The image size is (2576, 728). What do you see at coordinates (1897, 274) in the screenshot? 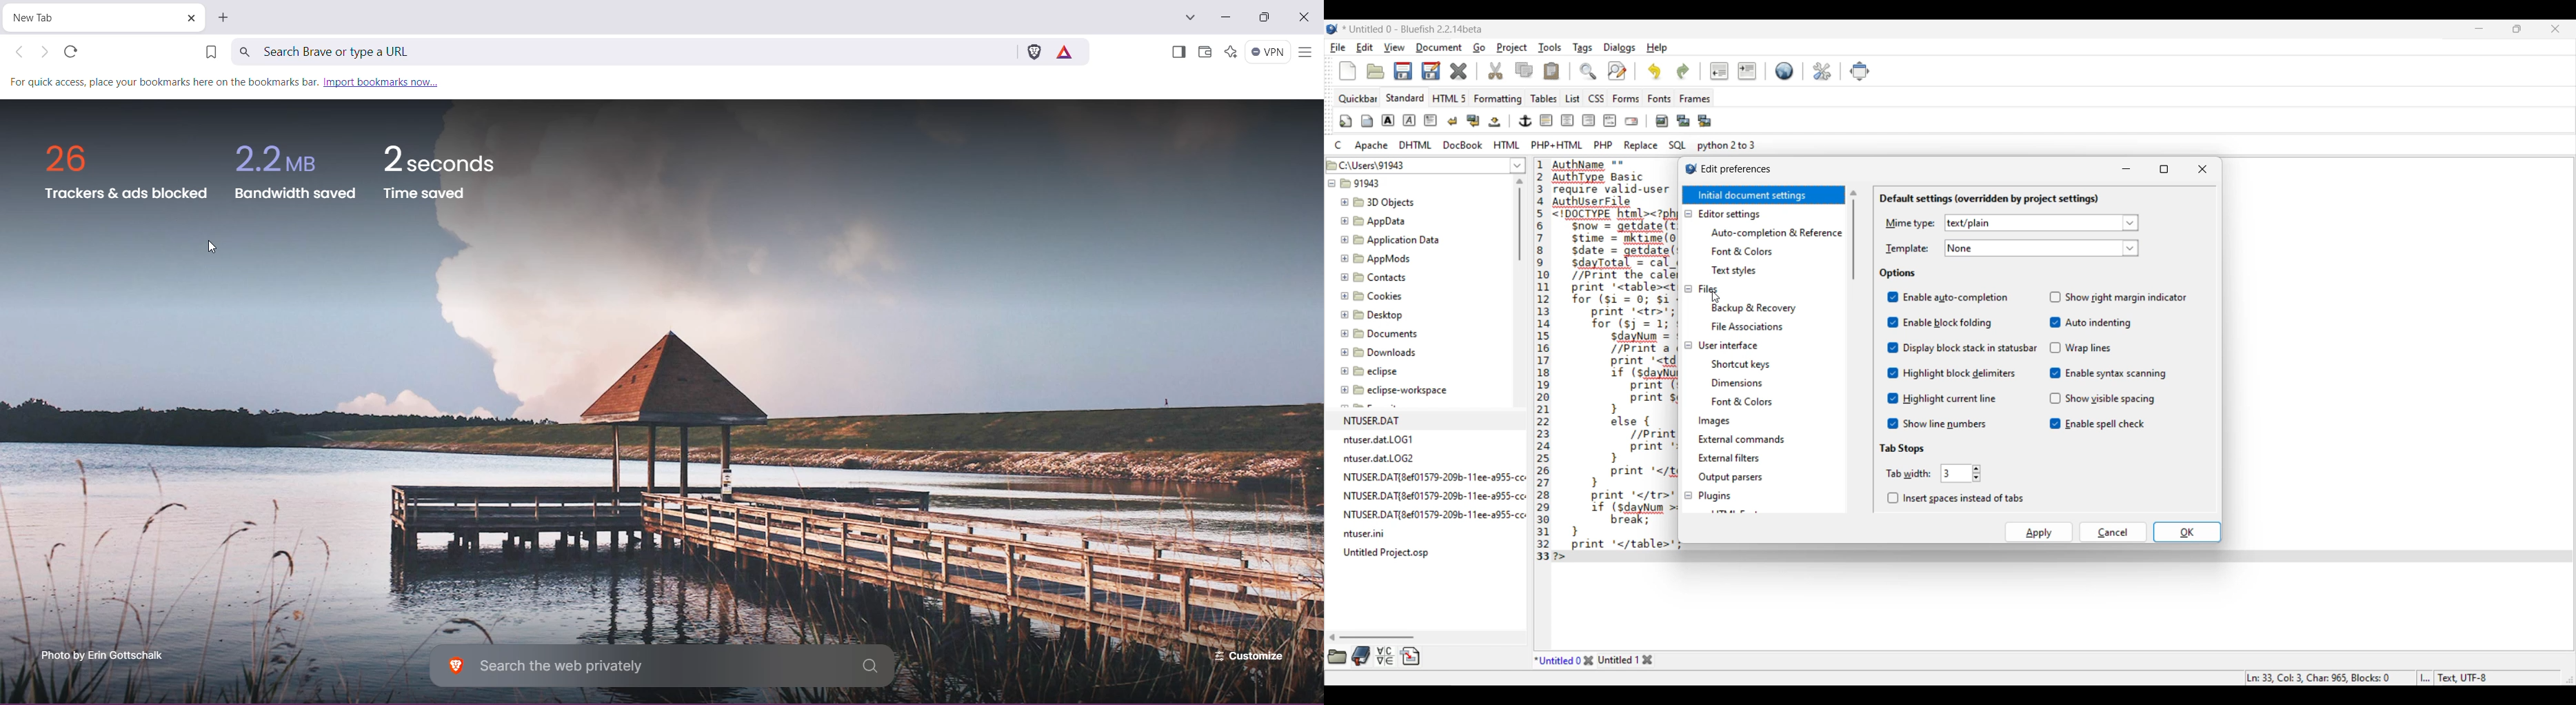
I see `Section title` at bounding box center [1897, 274].